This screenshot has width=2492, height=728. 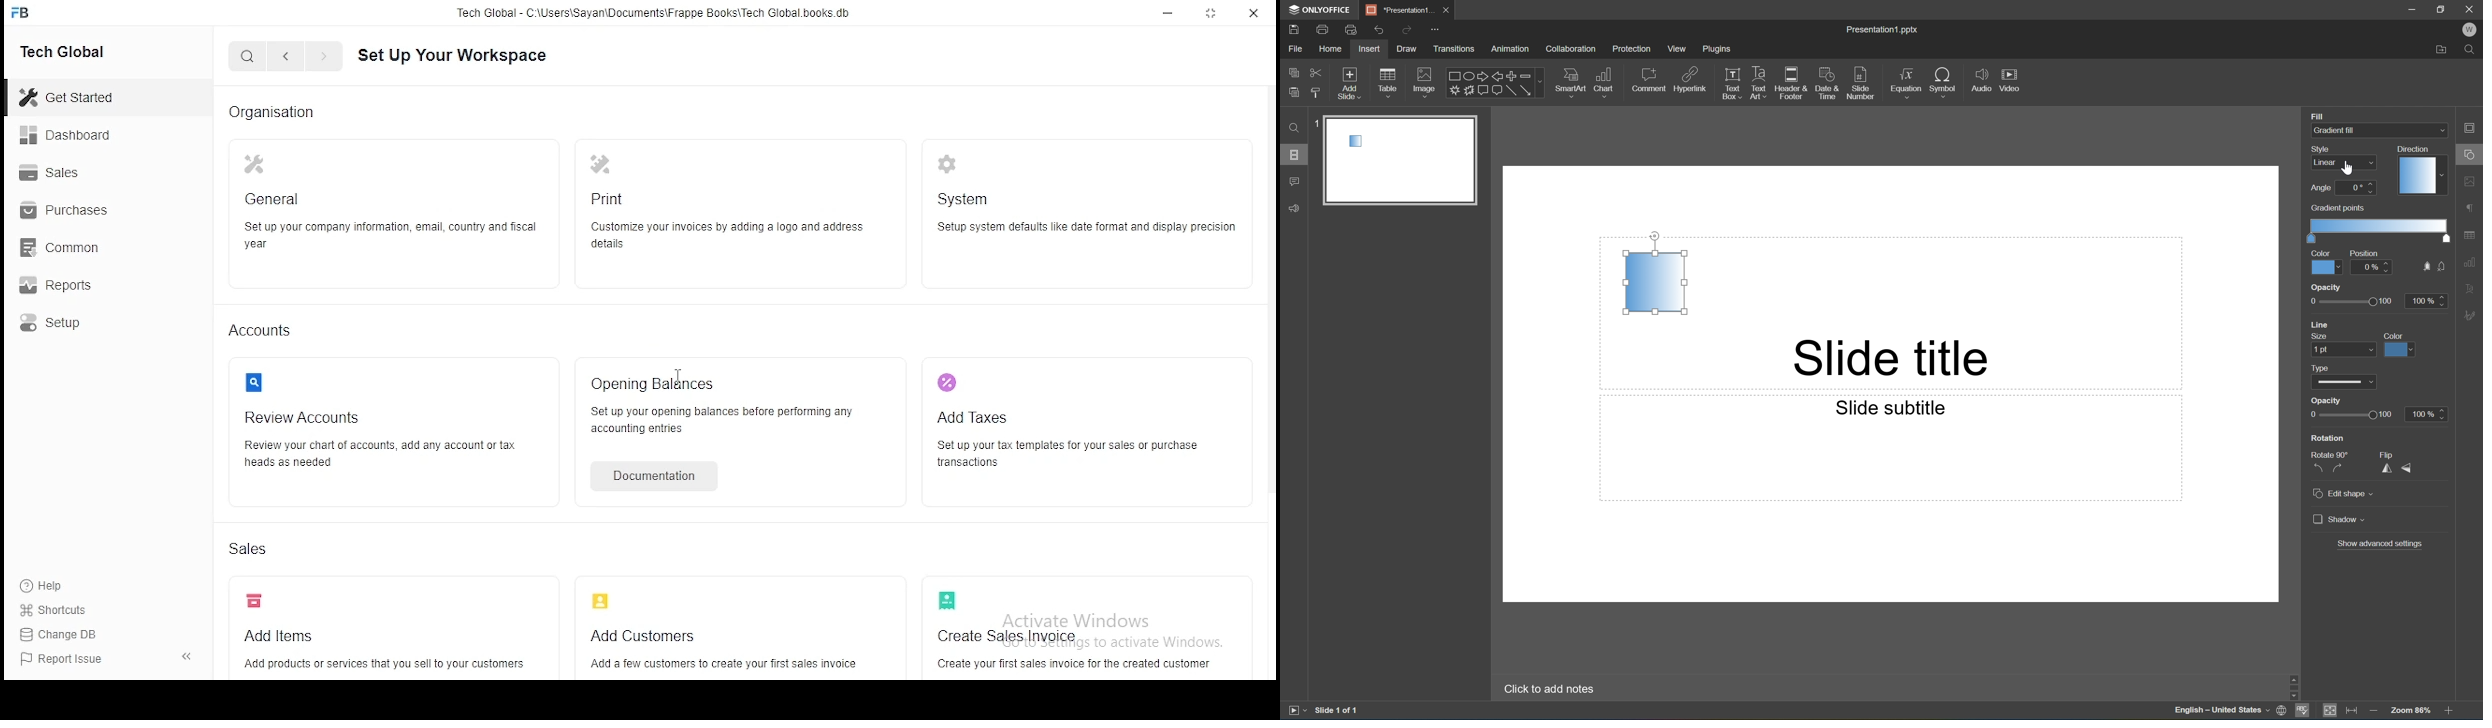 I want to click on Rotate 90°, so click(x=2331, y=456).